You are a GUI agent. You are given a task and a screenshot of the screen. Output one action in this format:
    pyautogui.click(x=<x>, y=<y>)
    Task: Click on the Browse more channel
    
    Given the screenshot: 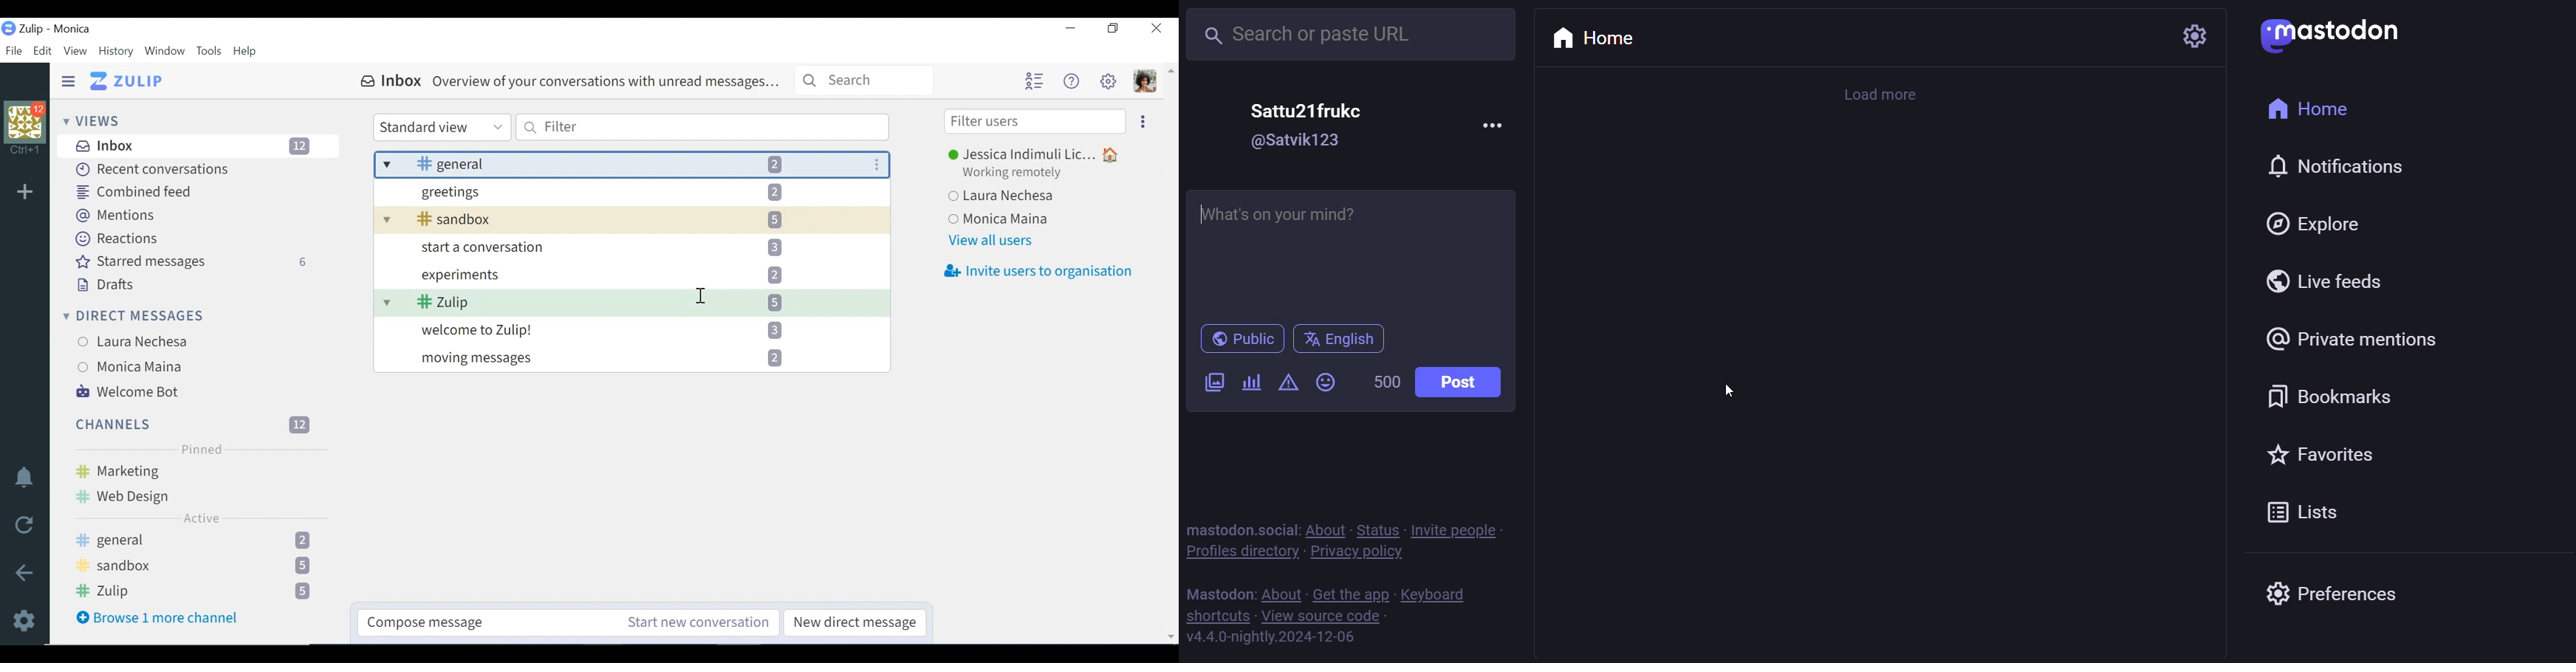 What is the action you would take?
    pyautogui.click(x=157, y=619)
    